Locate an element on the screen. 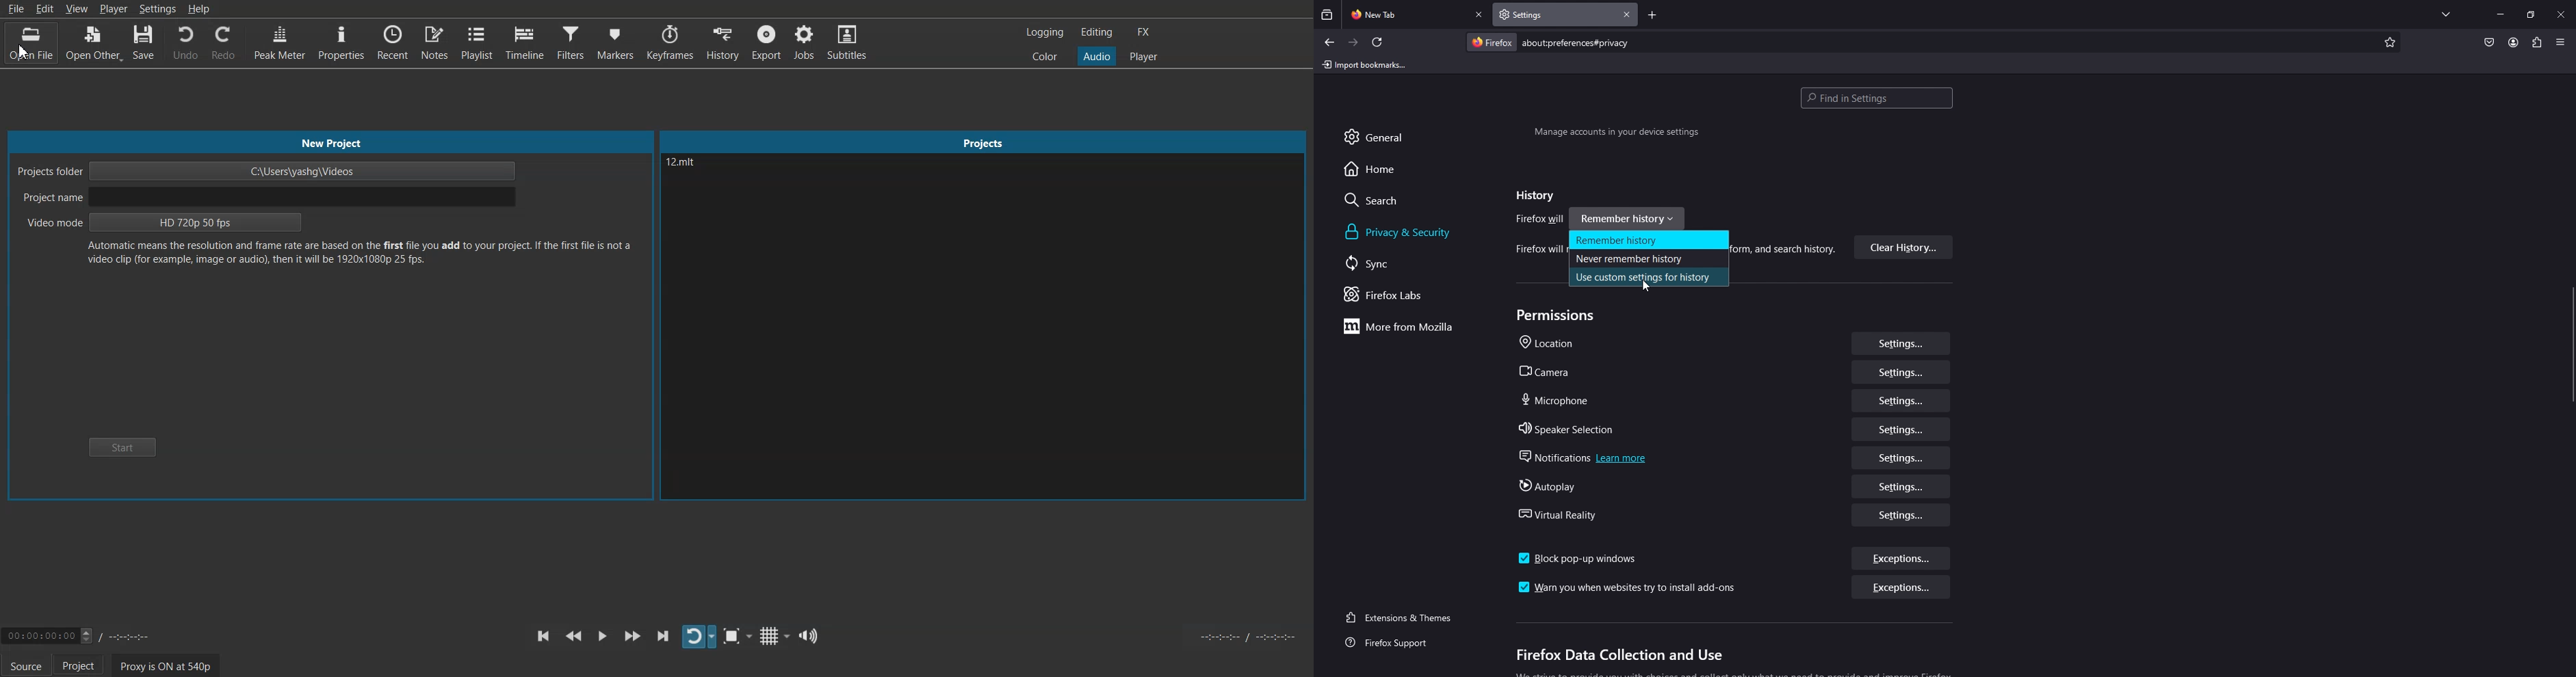  FX is located at coordinates (1142, 32).